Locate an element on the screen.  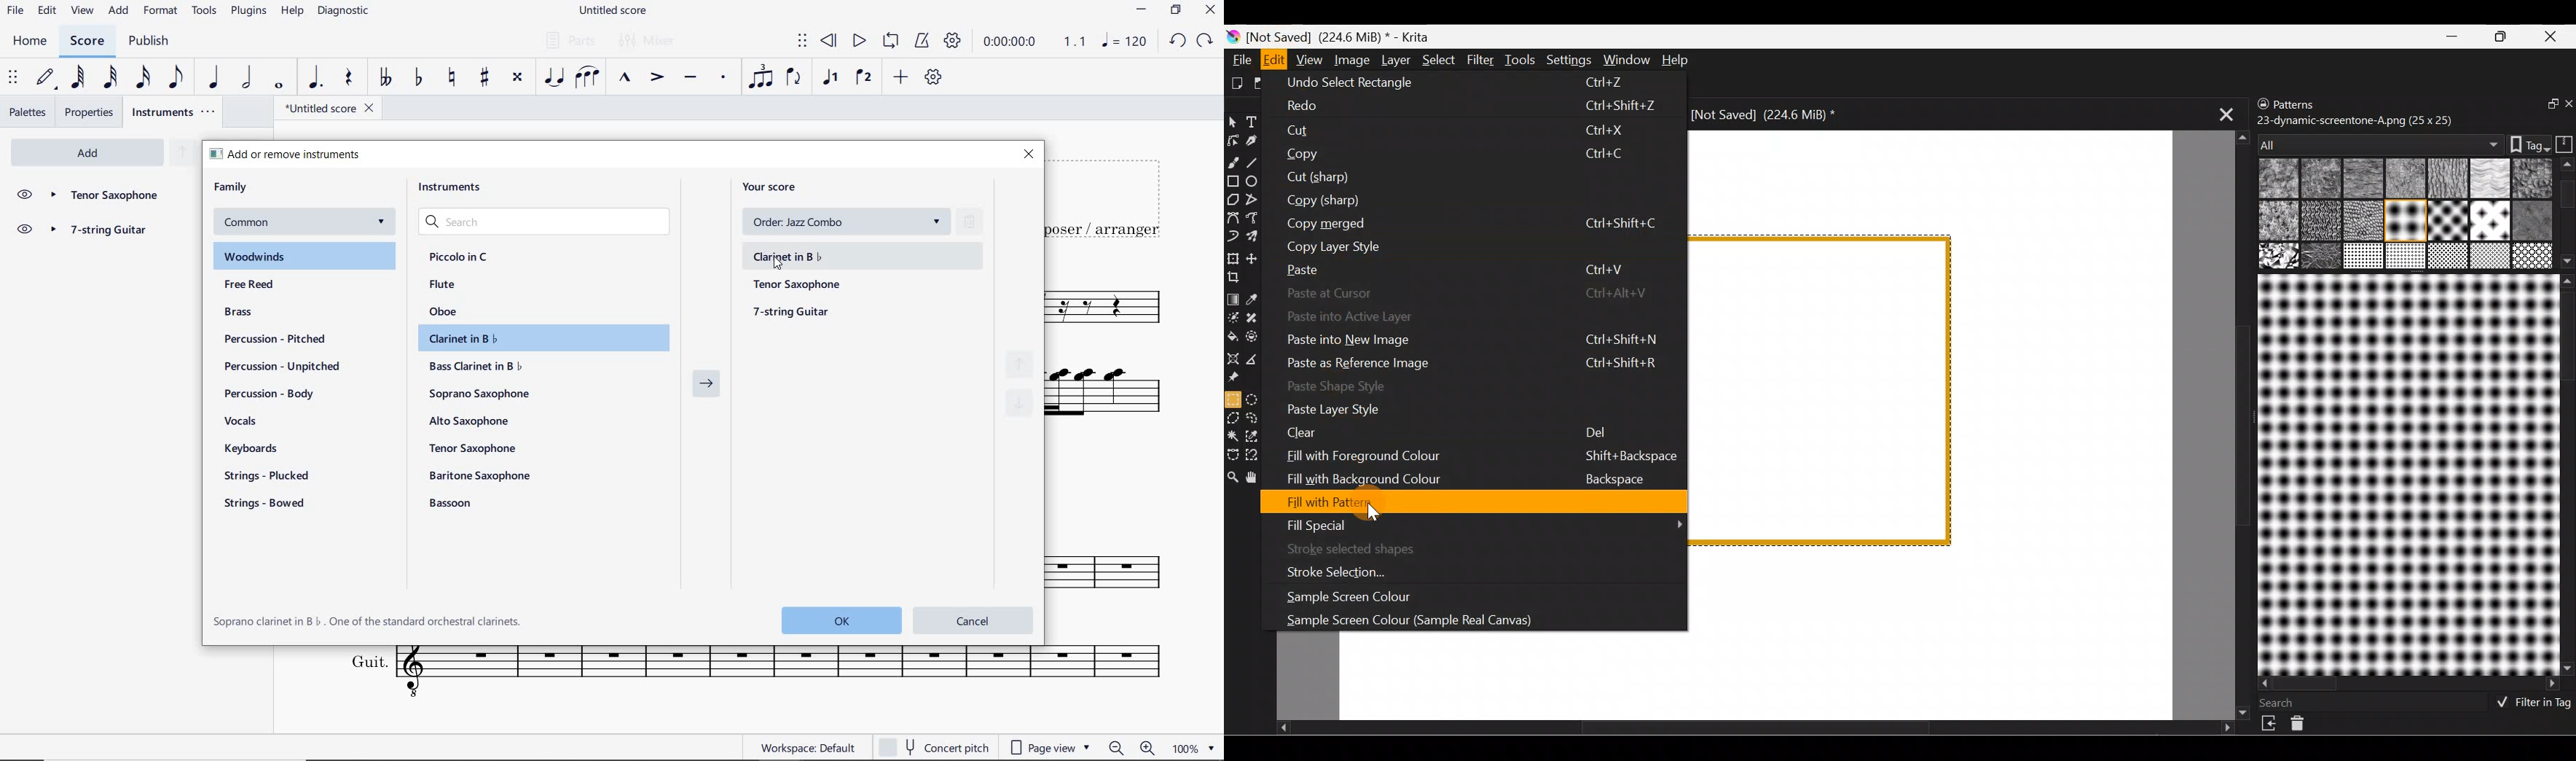
TOGGLE SHARP is located at coordinates (486, 79).